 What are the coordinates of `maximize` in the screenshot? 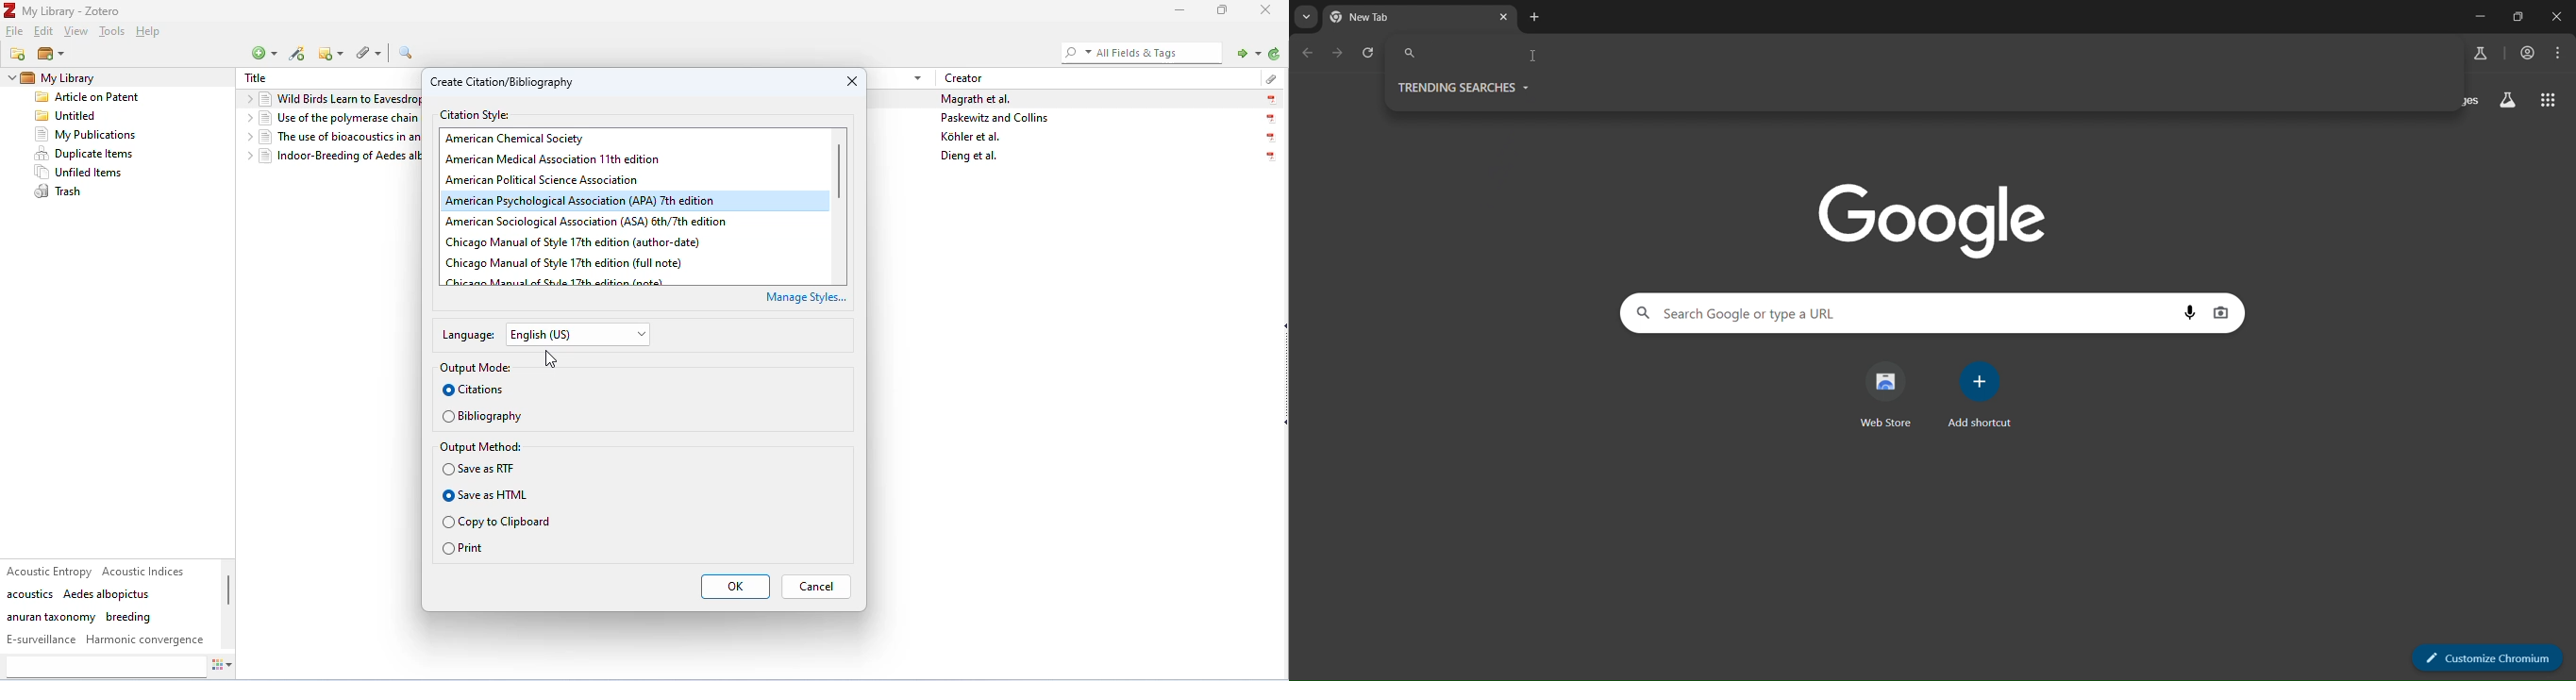 It's located at (1223, 11).